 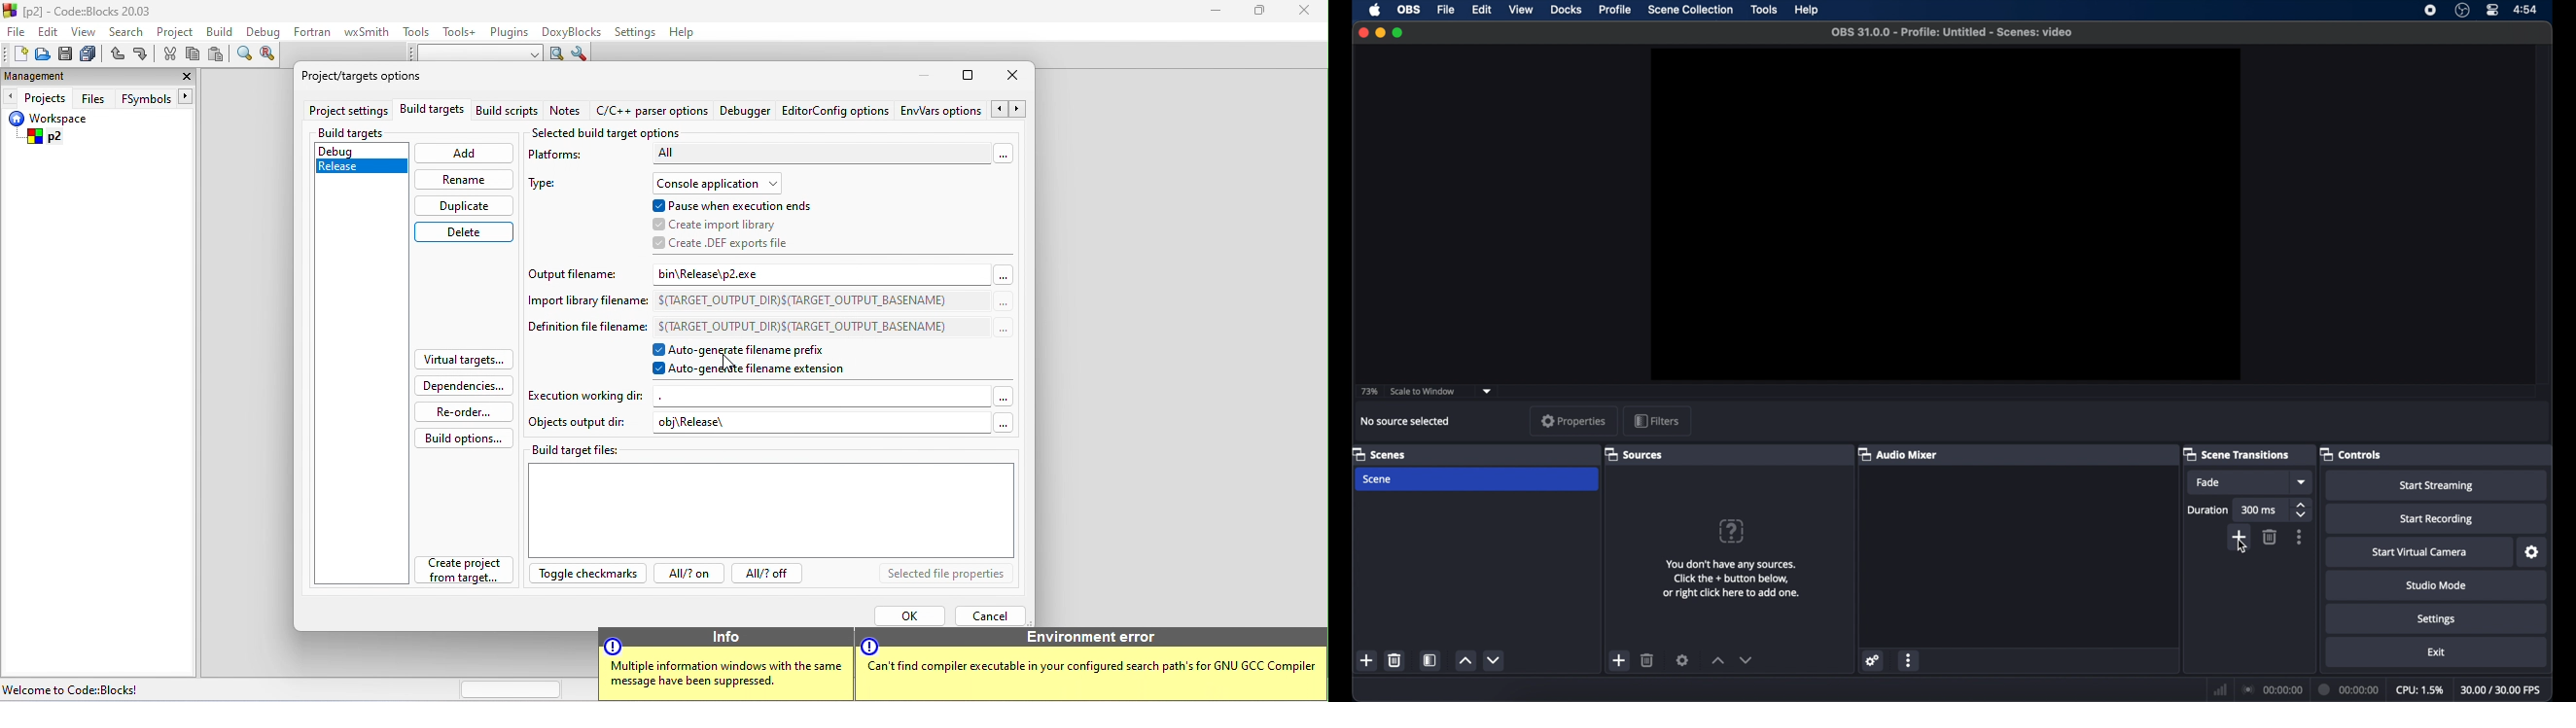 I want to click on re order, so click(x=460, y=411).